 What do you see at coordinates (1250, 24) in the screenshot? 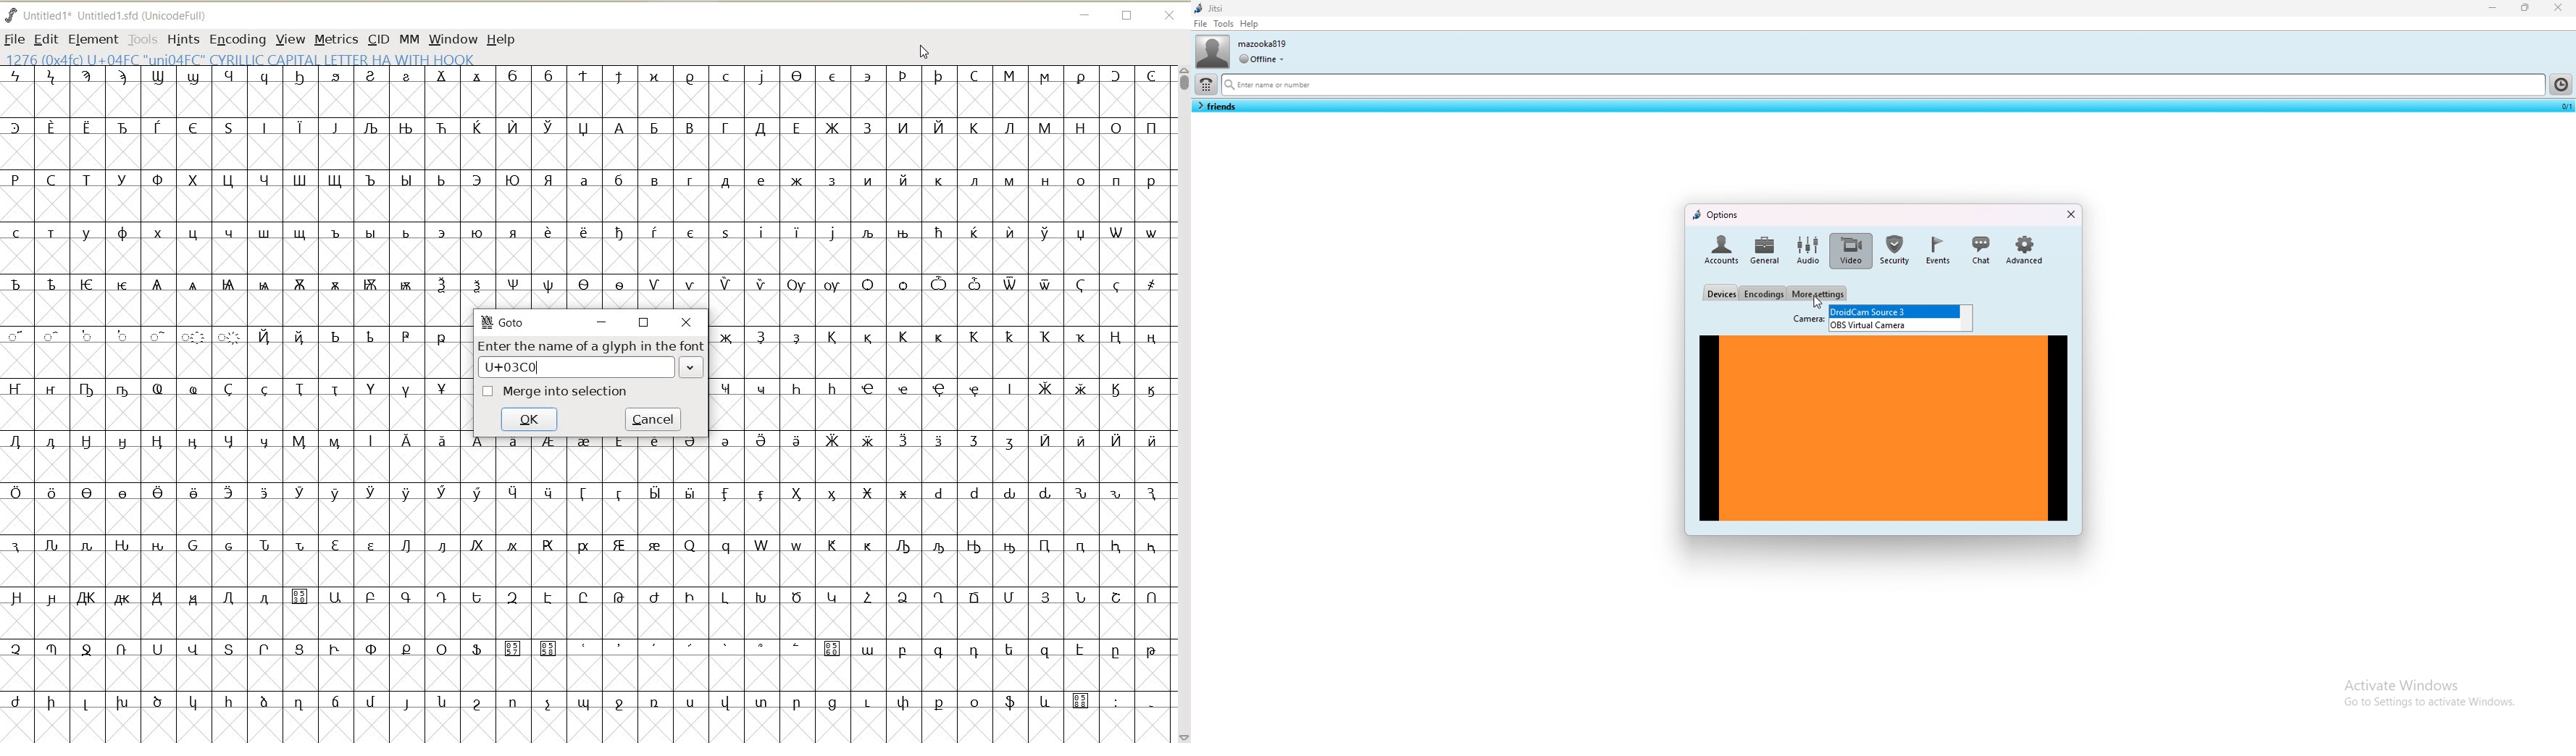
I see `help` at bounding box center [1250, 24].